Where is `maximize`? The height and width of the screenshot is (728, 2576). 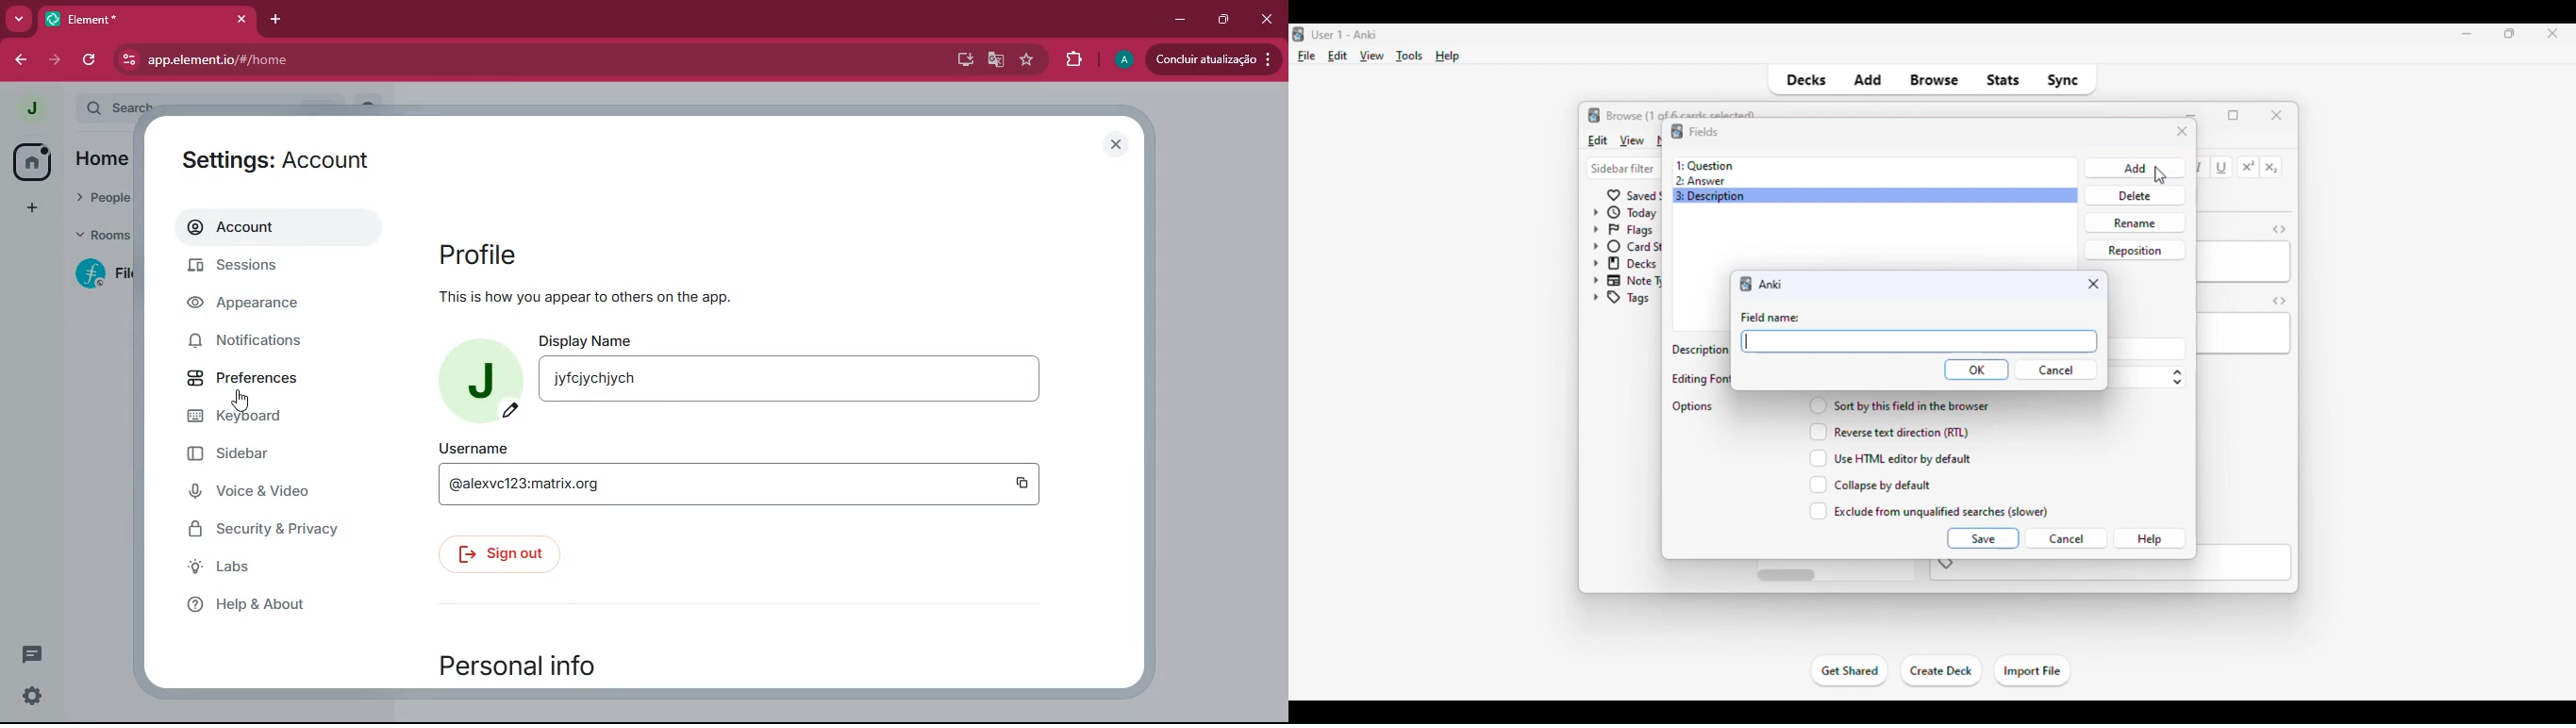 maximize is located at coordinates (2234, 115).